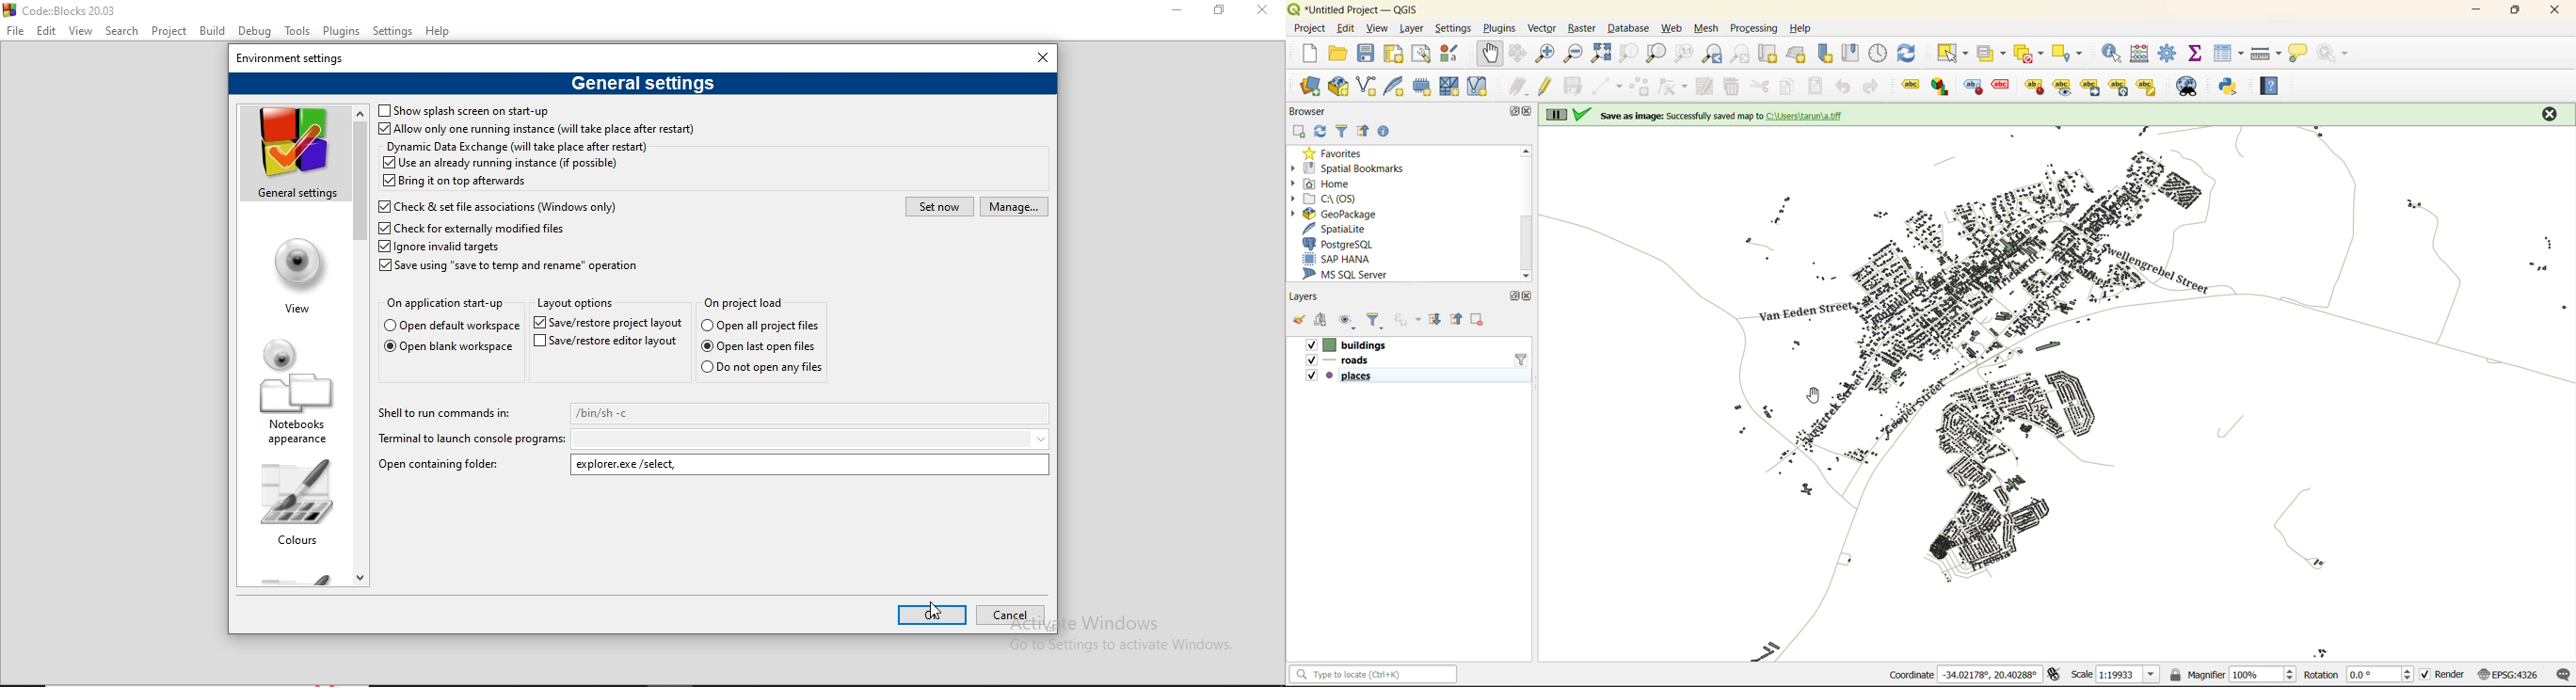  What do you see at coordinates (761, 345) in the screenshot?
I see `Open last open files` at bounding box center [761, 345].